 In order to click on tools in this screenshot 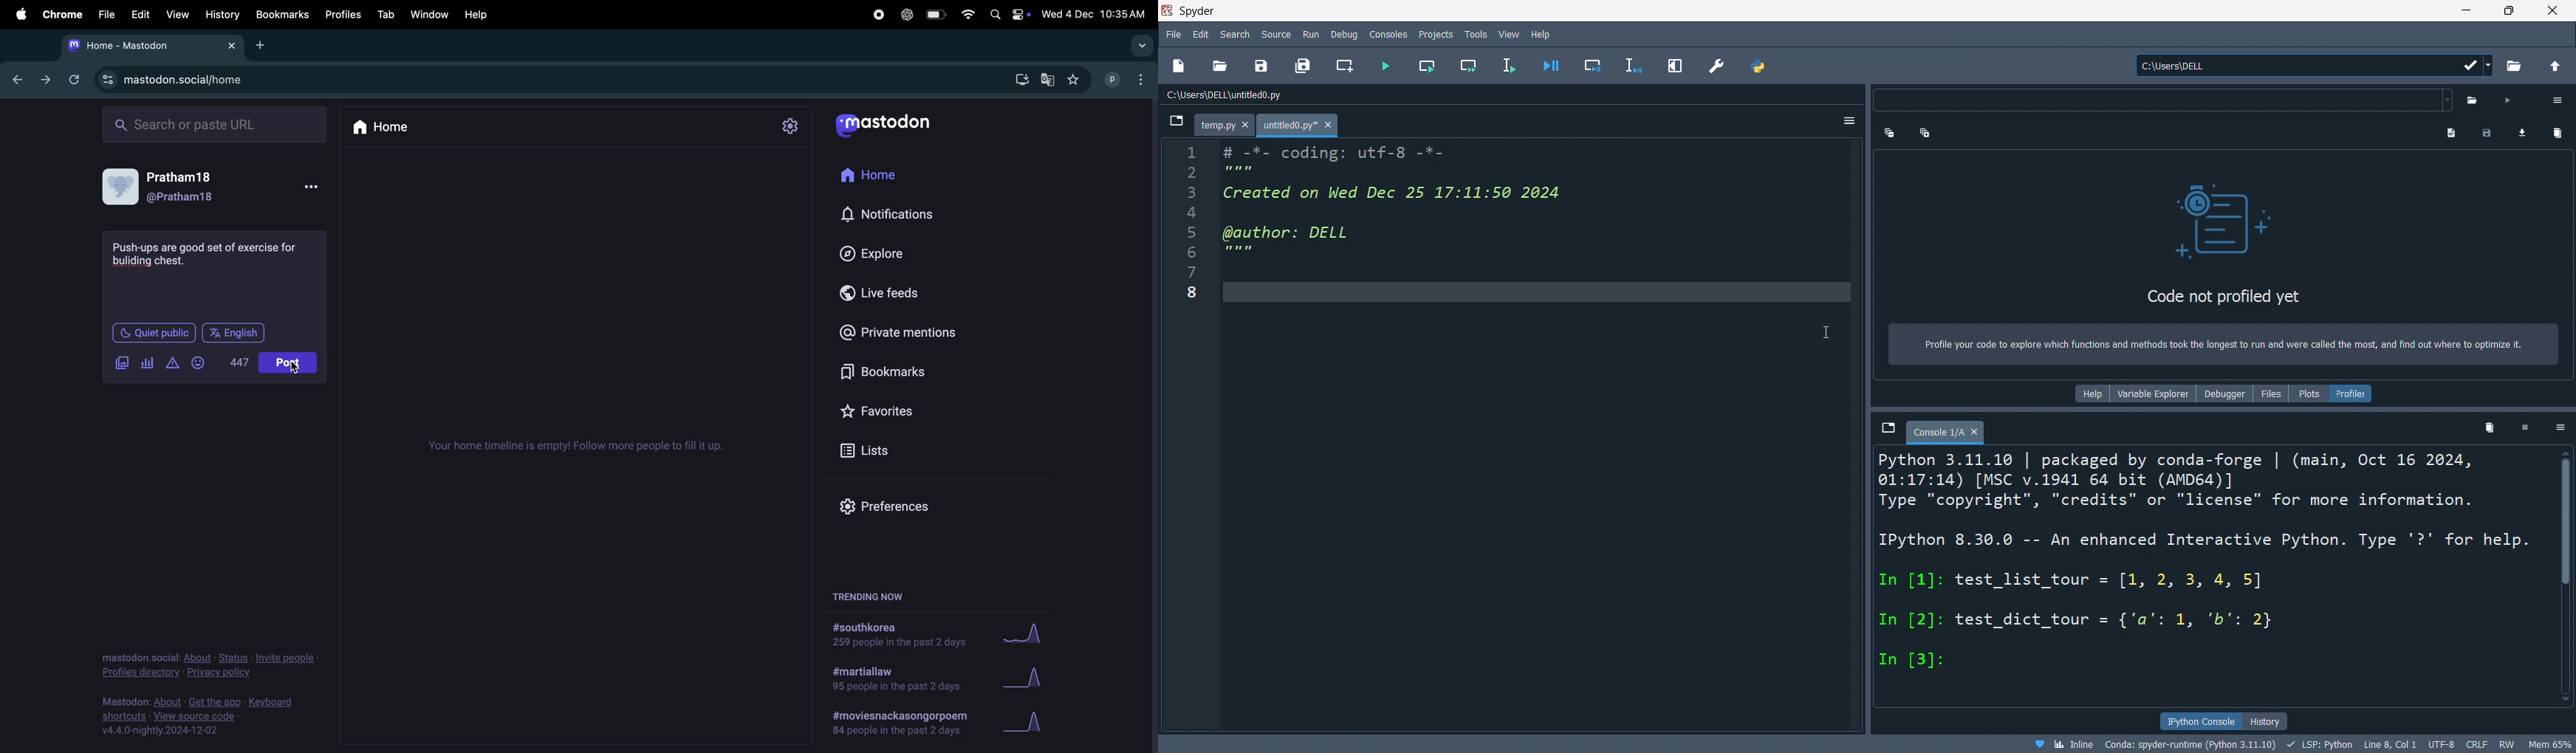, I will do `click(1475, 37)`.